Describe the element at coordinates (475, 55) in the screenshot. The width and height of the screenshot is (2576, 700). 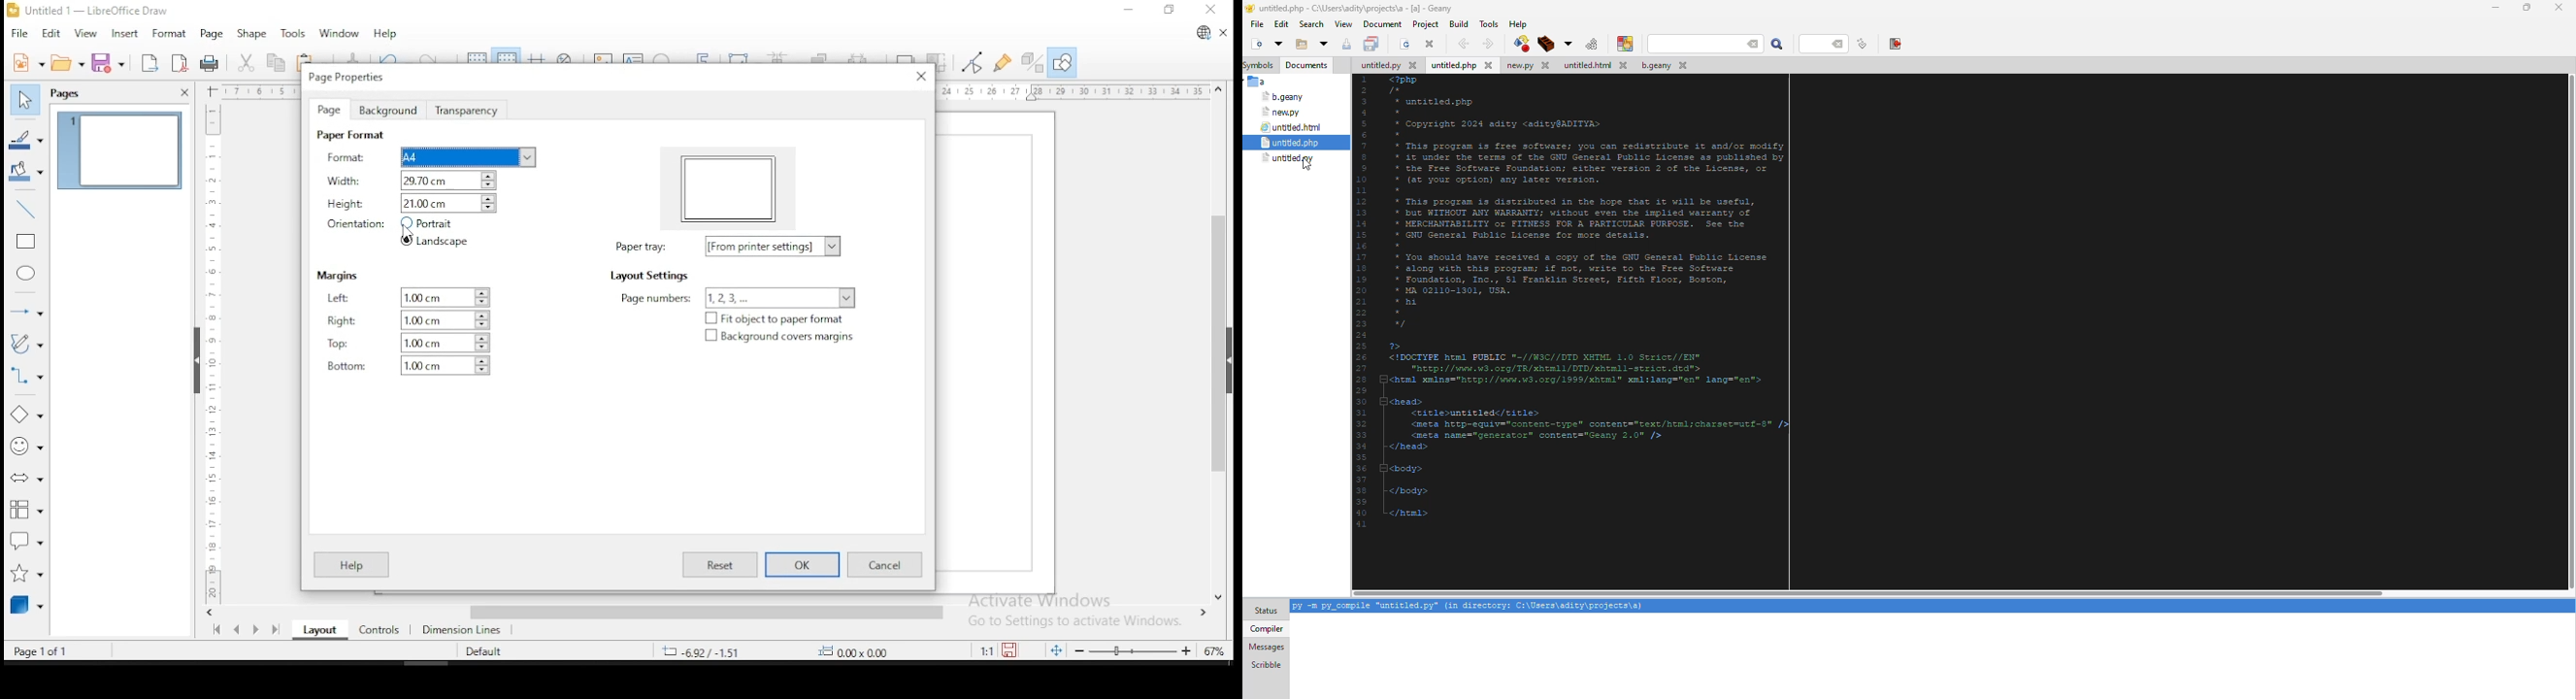
I see `show grids` at that location.